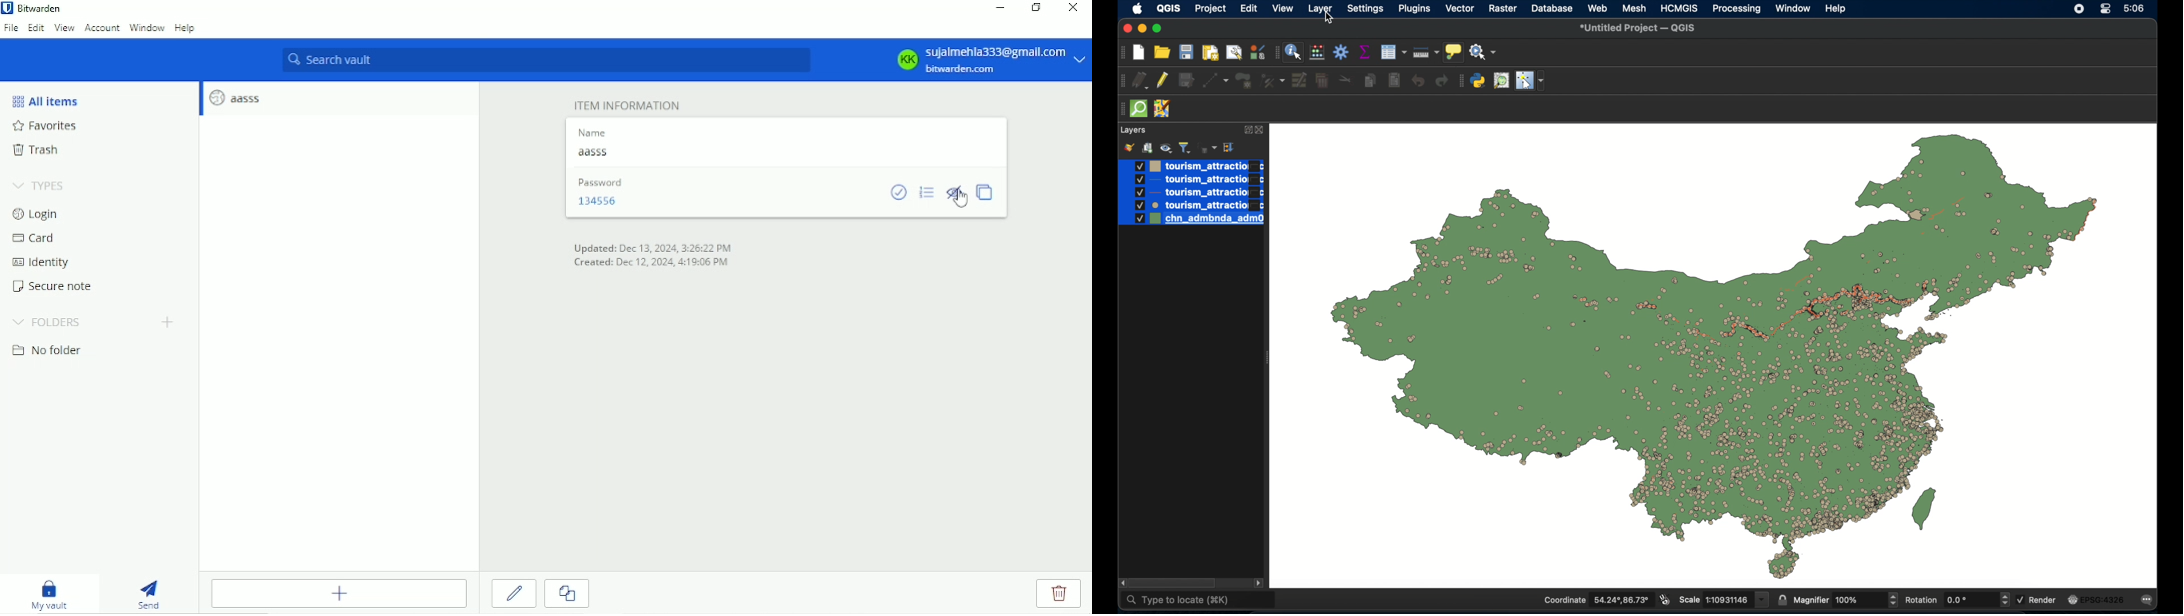  I want to click on Name, so click(599, 156).